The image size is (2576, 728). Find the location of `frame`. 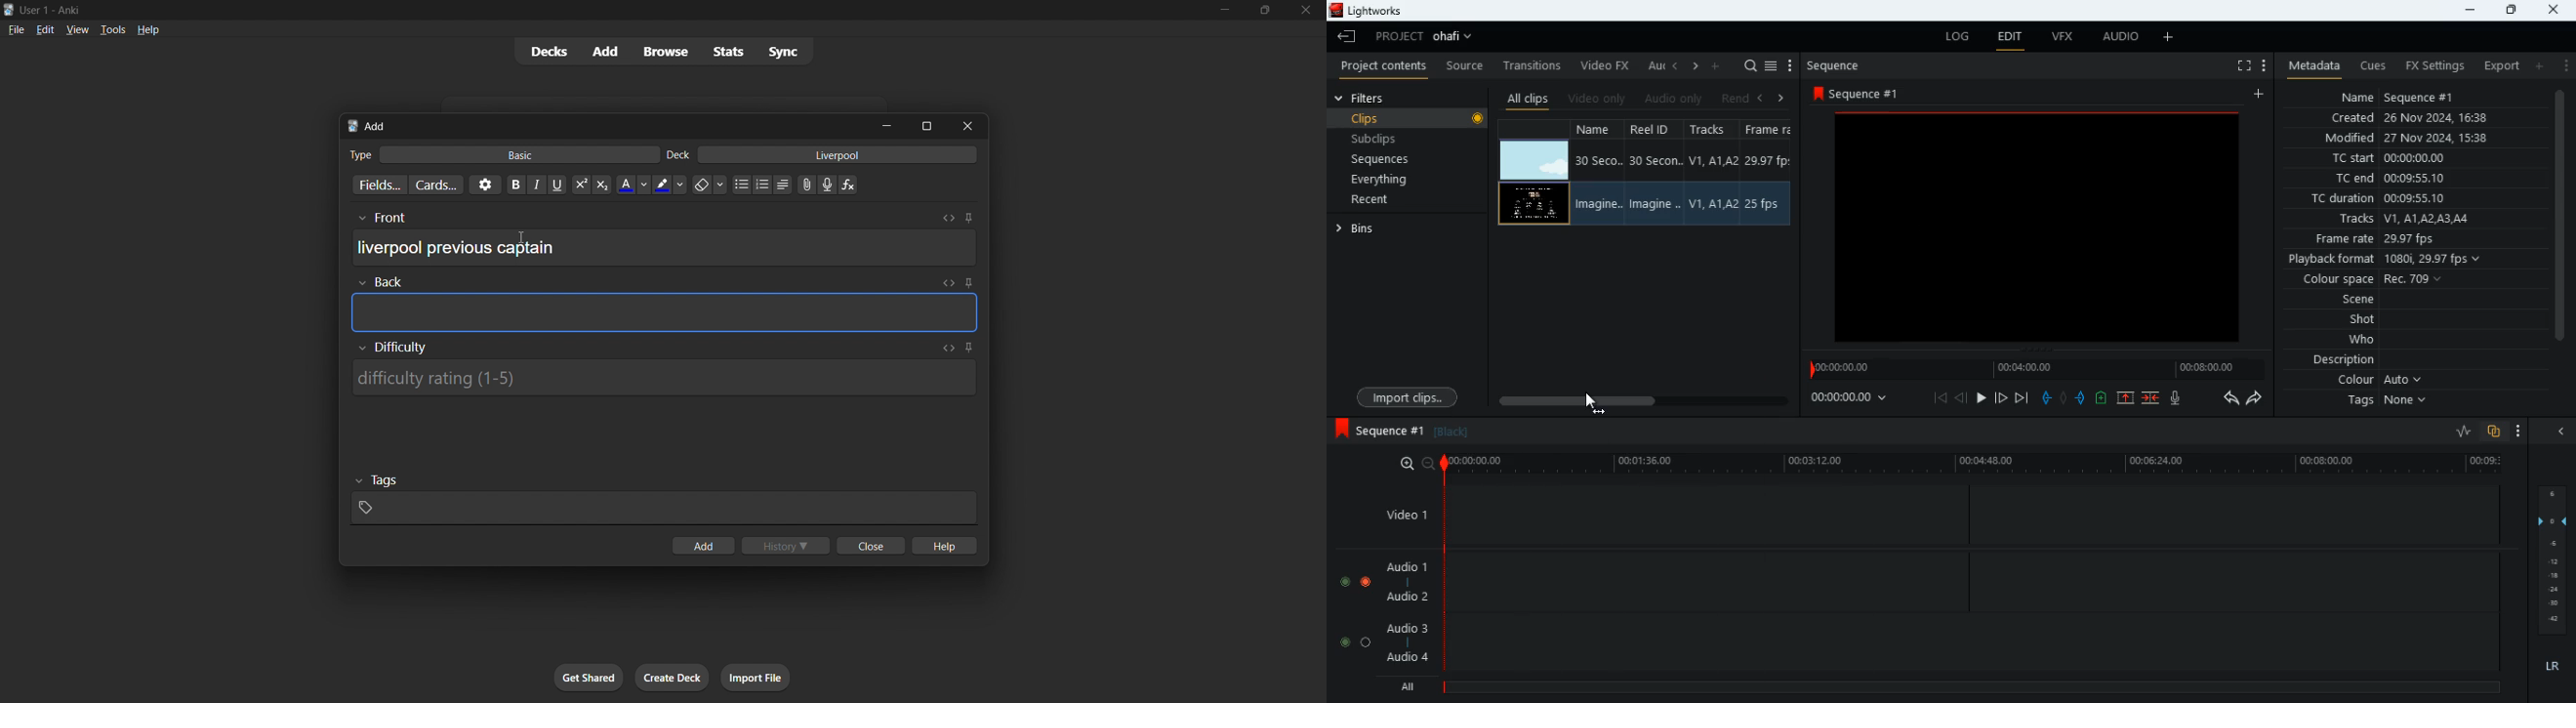

frame is located at coordinates (1770, 175).